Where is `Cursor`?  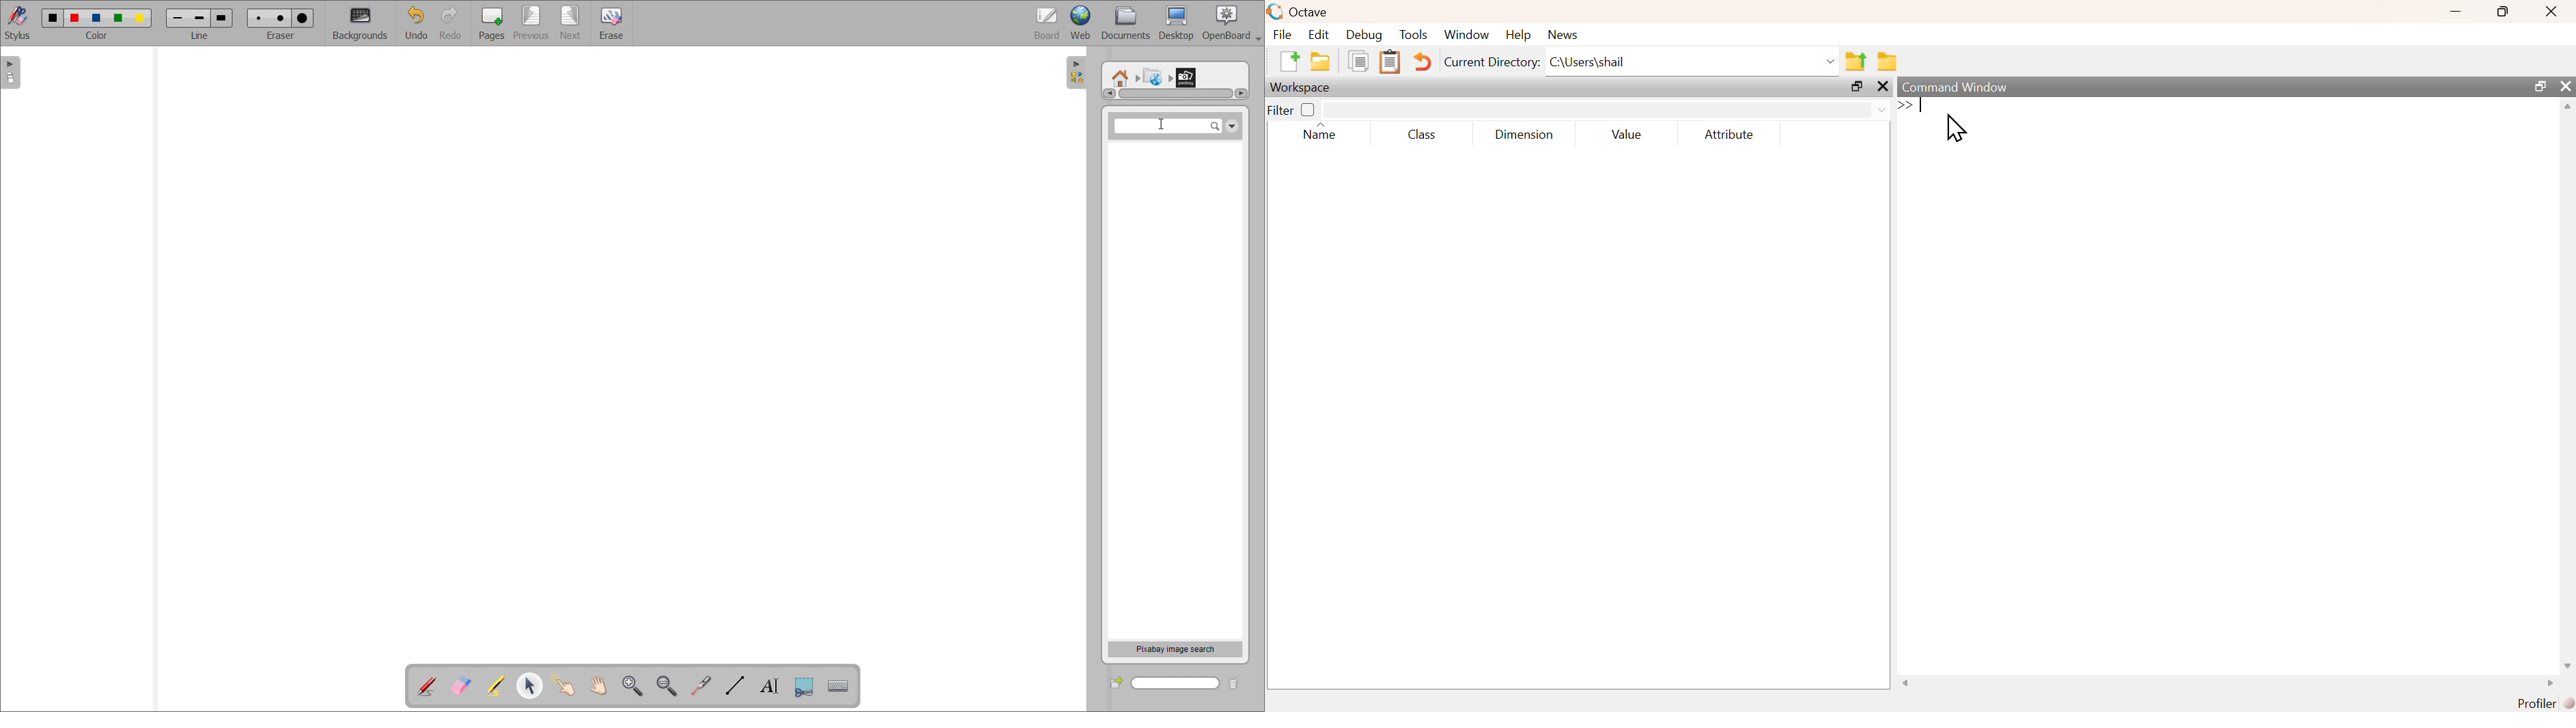
Cursor is located at coordinates (1959, 130).